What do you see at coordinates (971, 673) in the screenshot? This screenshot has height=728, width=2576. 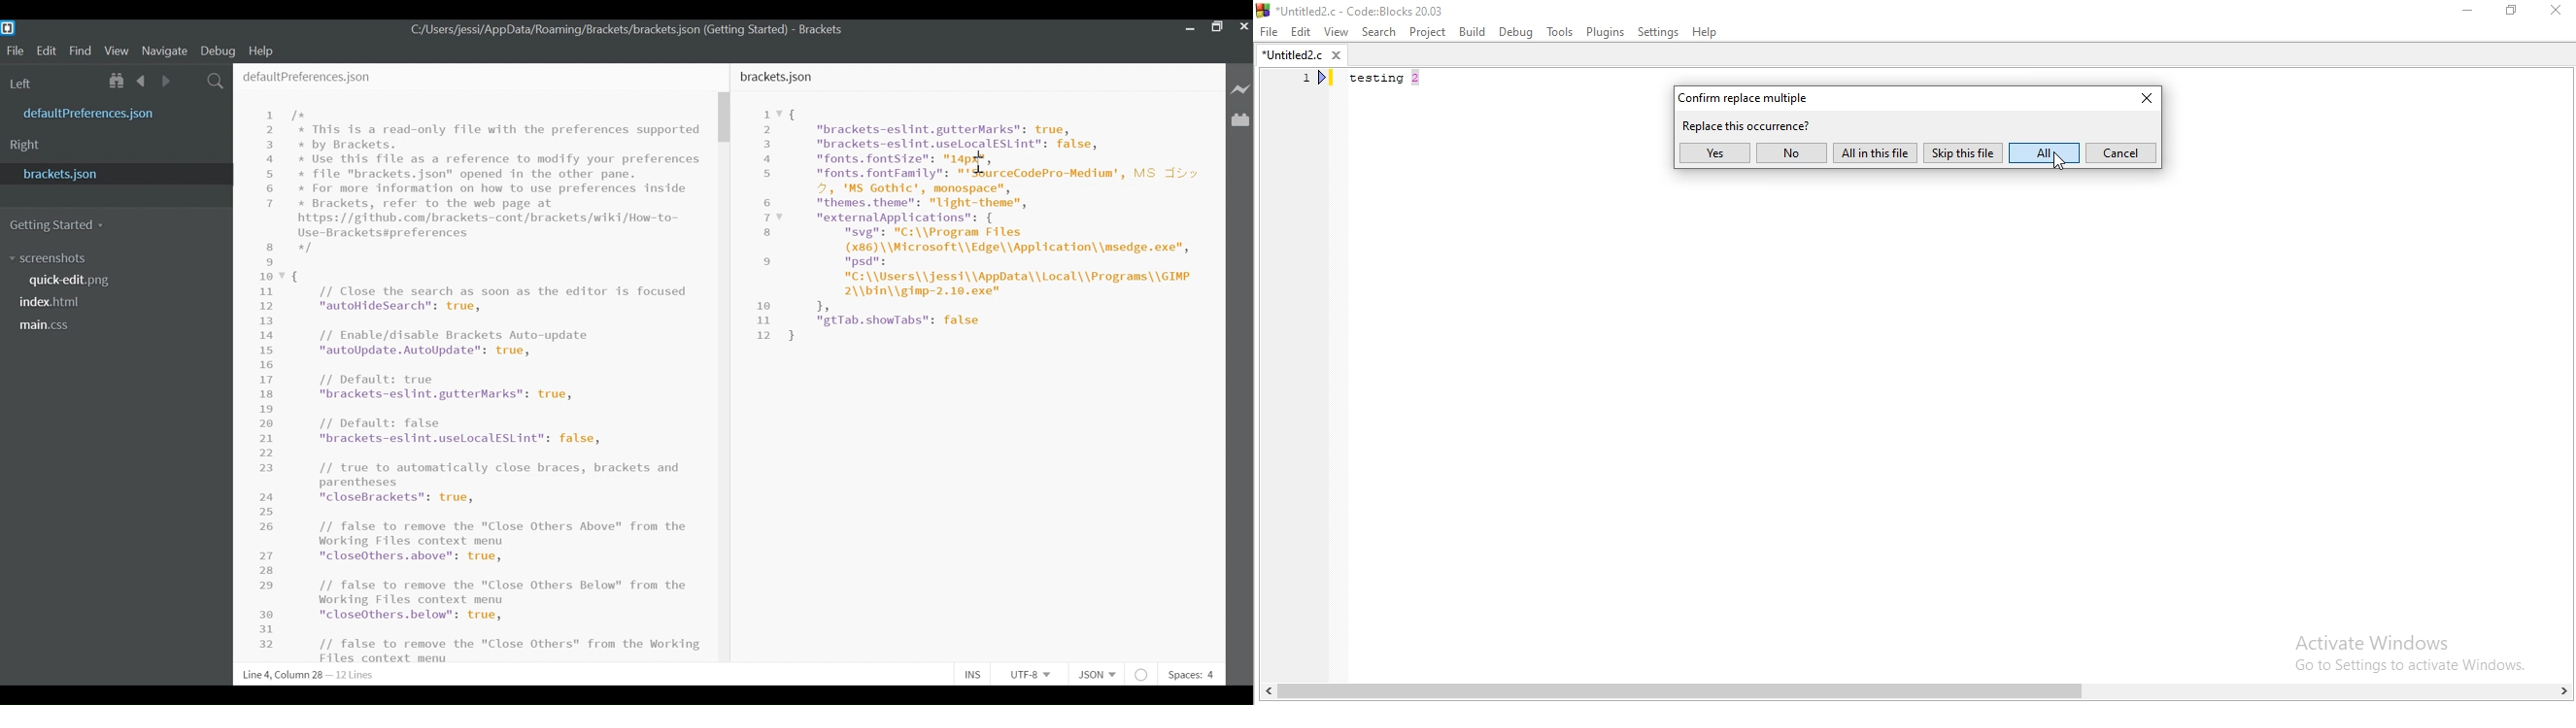 I see `Toggle Insert or Overwrite` at bounding box center [971, 673].